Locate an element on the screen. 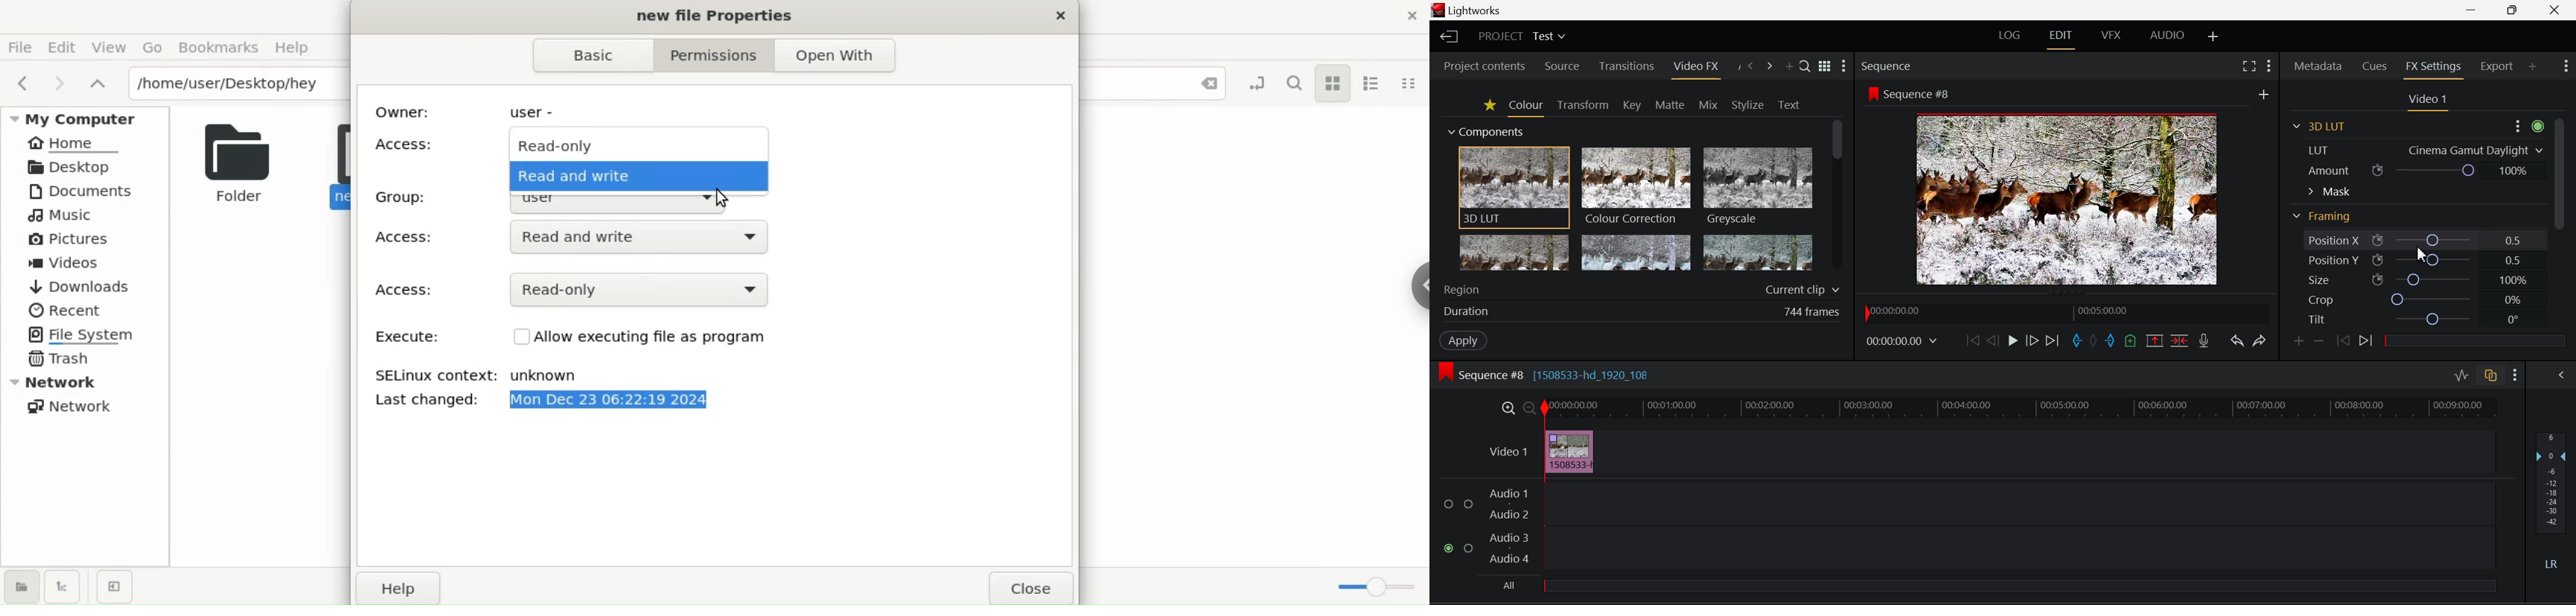  Audio Input Checkbox is located at coordinates (1448, 548).